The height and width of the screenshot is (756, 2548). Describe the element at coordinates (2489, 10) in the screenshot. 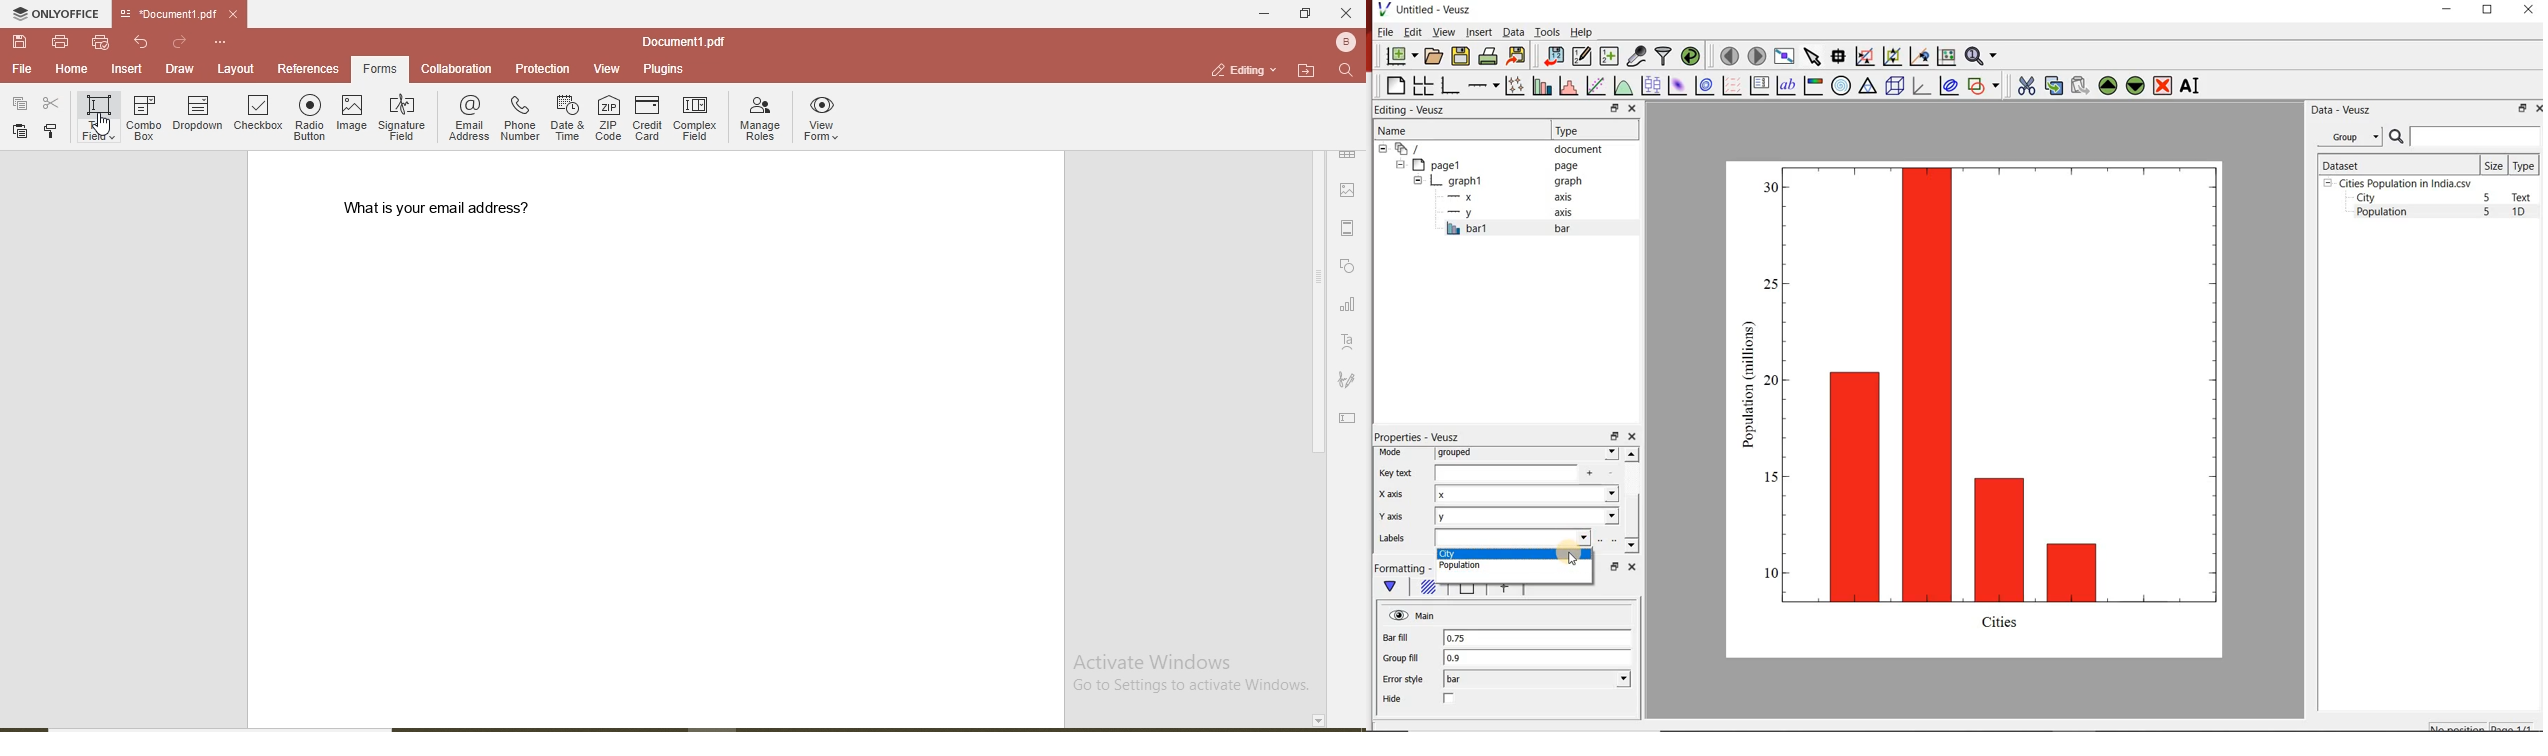

I see `RESTORE` at that location.